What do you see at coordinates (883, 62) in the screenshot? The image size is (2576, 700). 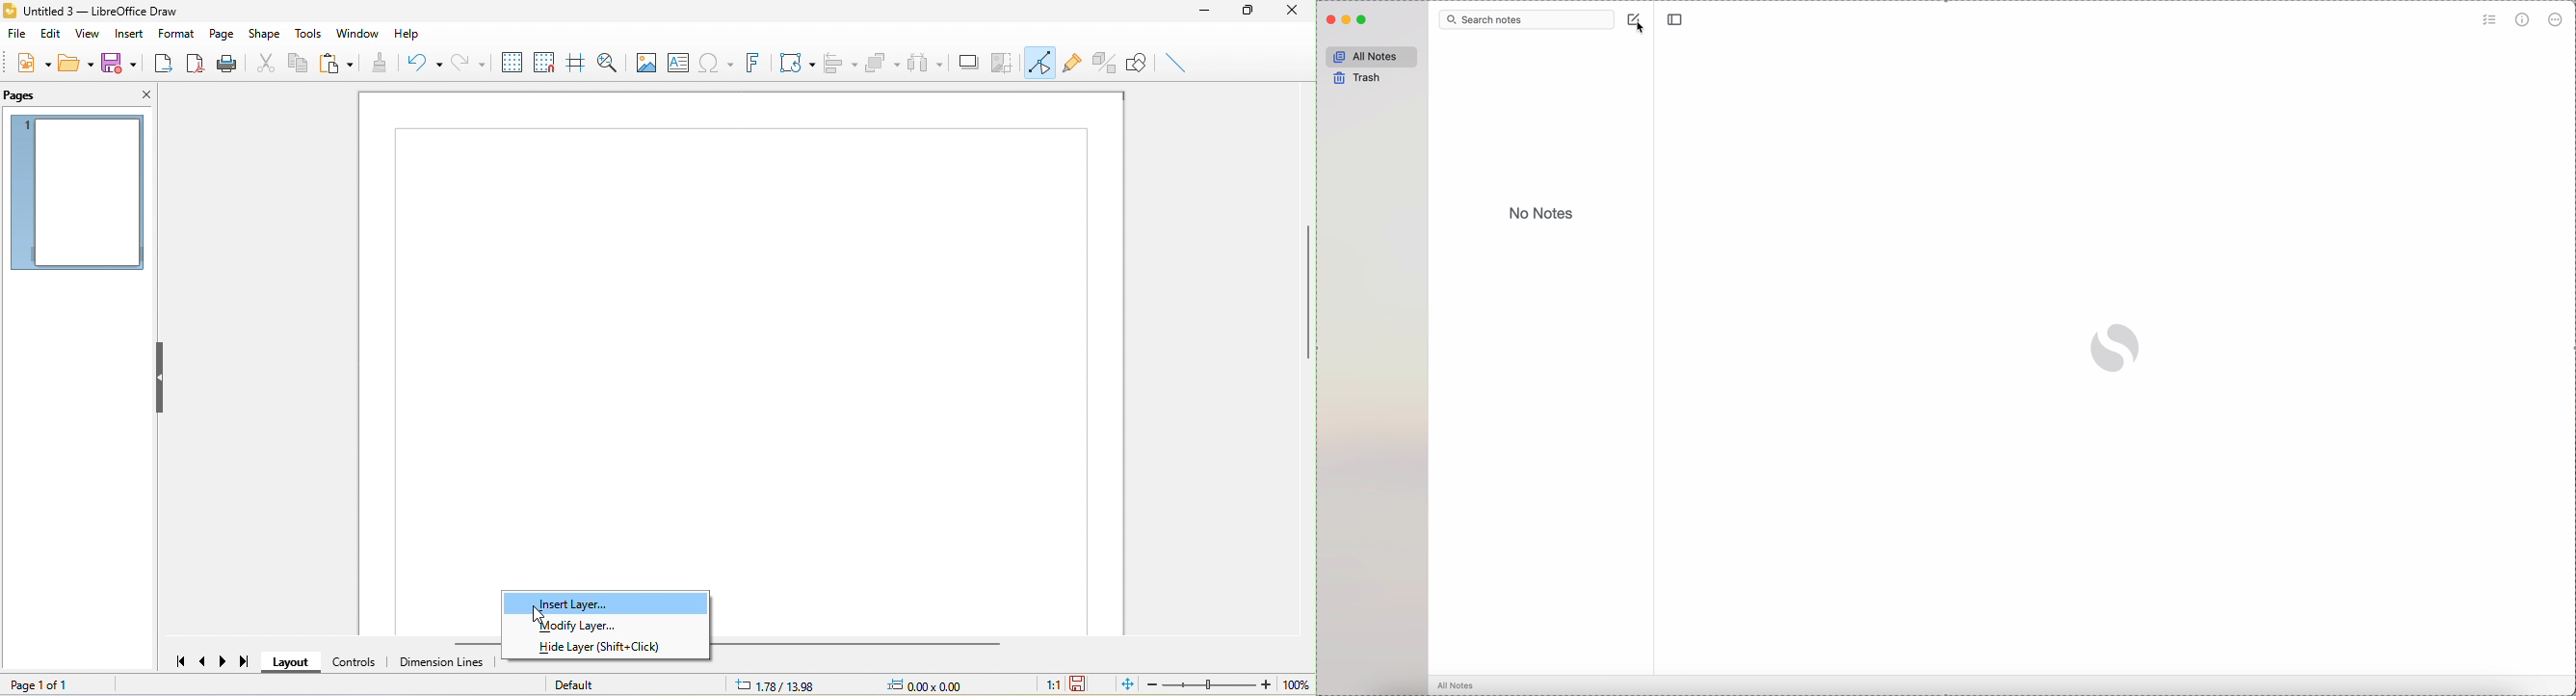 I see `arrange` at bounding box center [883, 62].